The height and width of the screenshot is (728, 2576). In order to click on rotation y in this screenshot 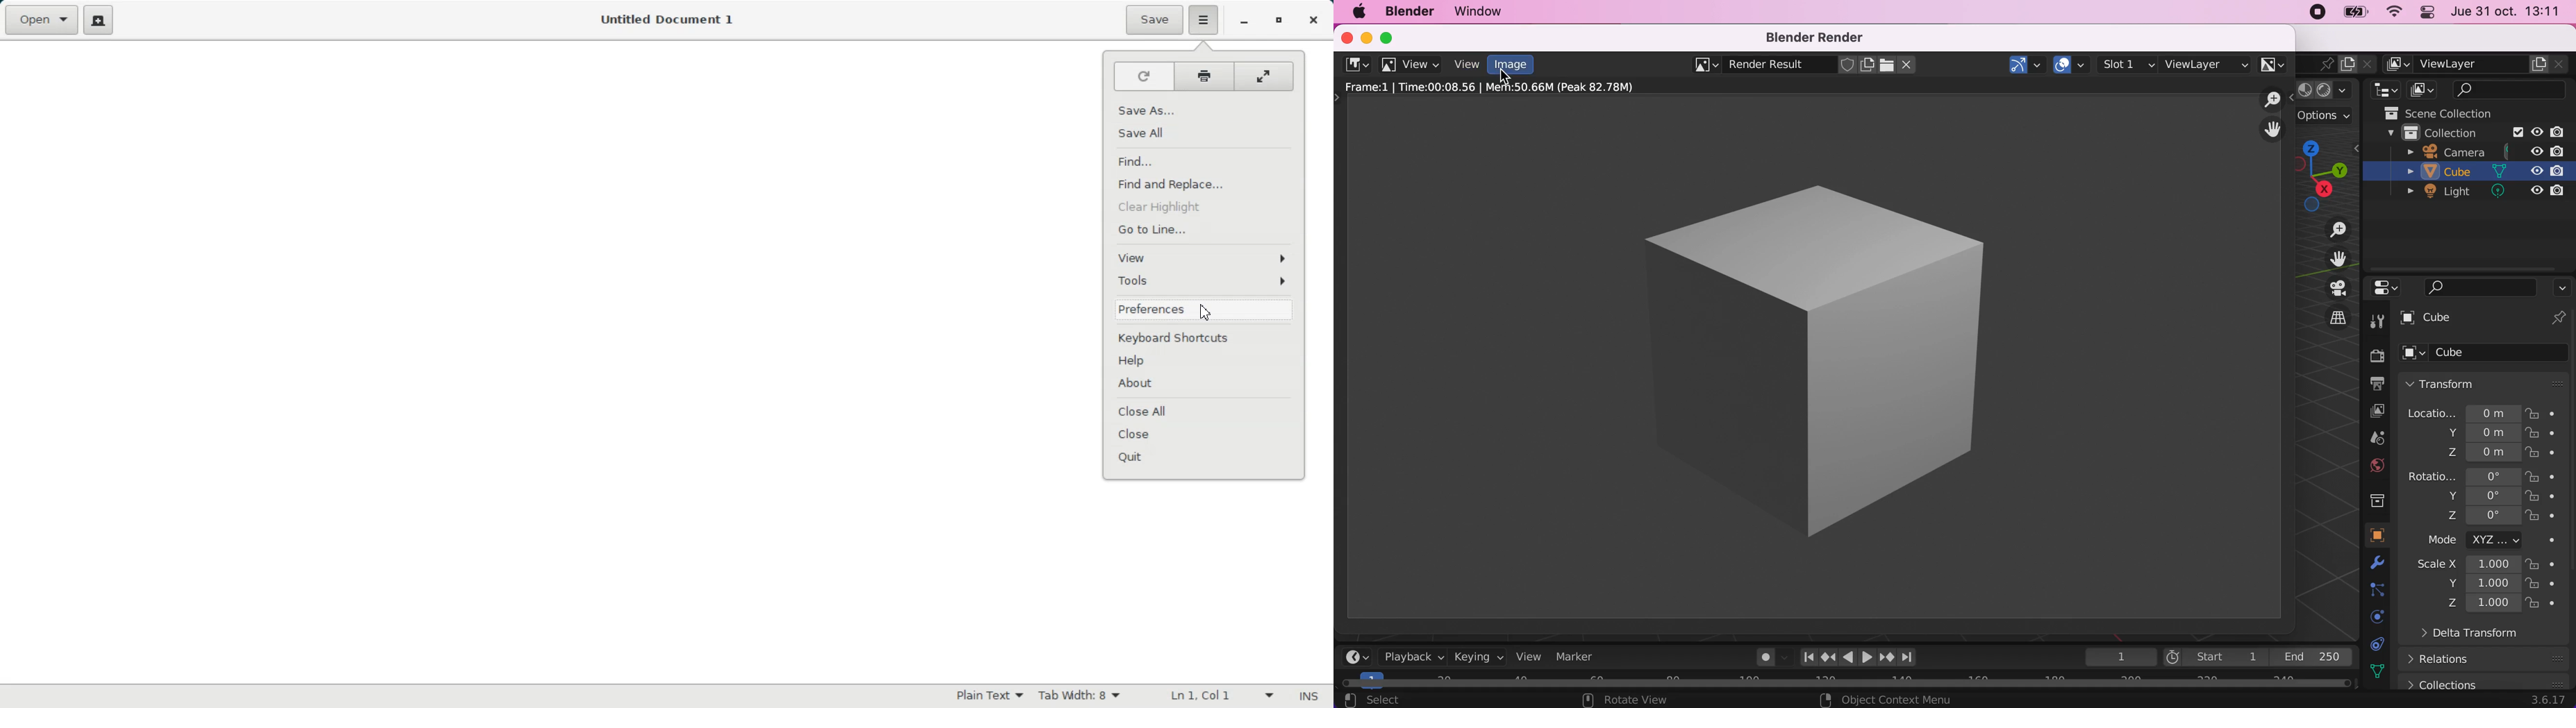, I will do `click(2473, 497)`.